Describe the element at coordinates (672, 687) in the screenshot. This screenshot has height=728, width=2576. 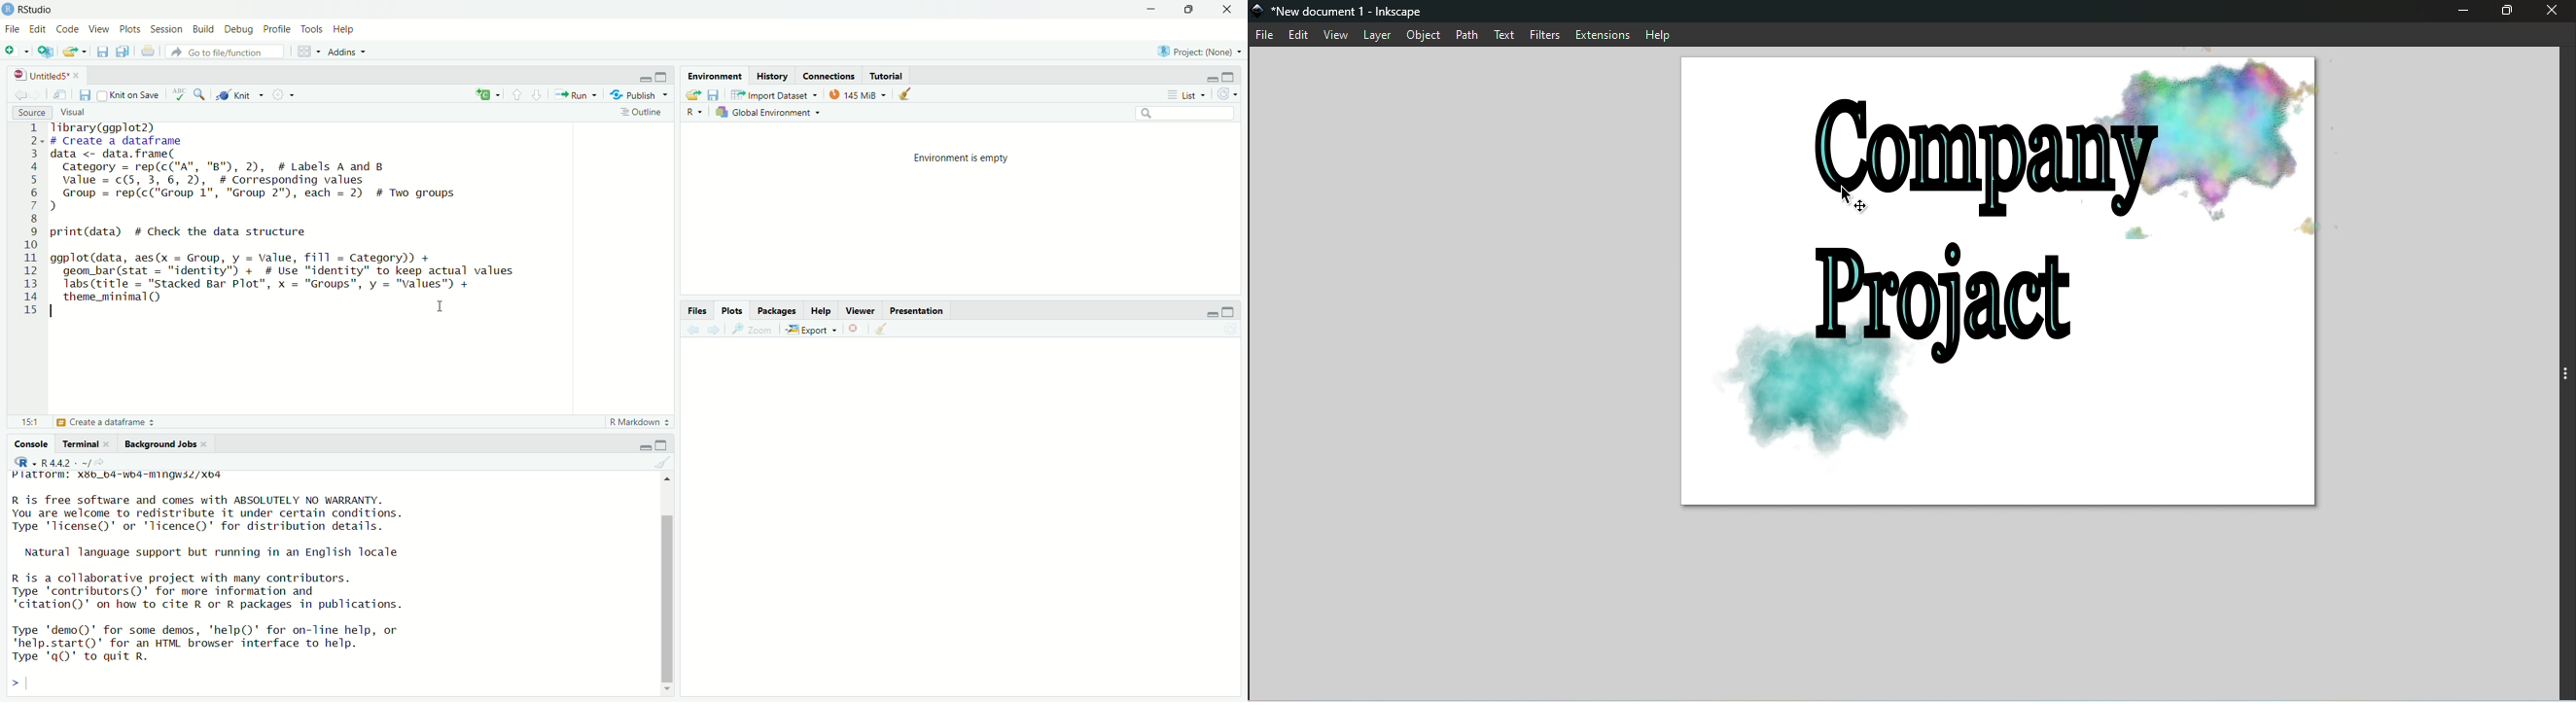
I see `Down` at that location.